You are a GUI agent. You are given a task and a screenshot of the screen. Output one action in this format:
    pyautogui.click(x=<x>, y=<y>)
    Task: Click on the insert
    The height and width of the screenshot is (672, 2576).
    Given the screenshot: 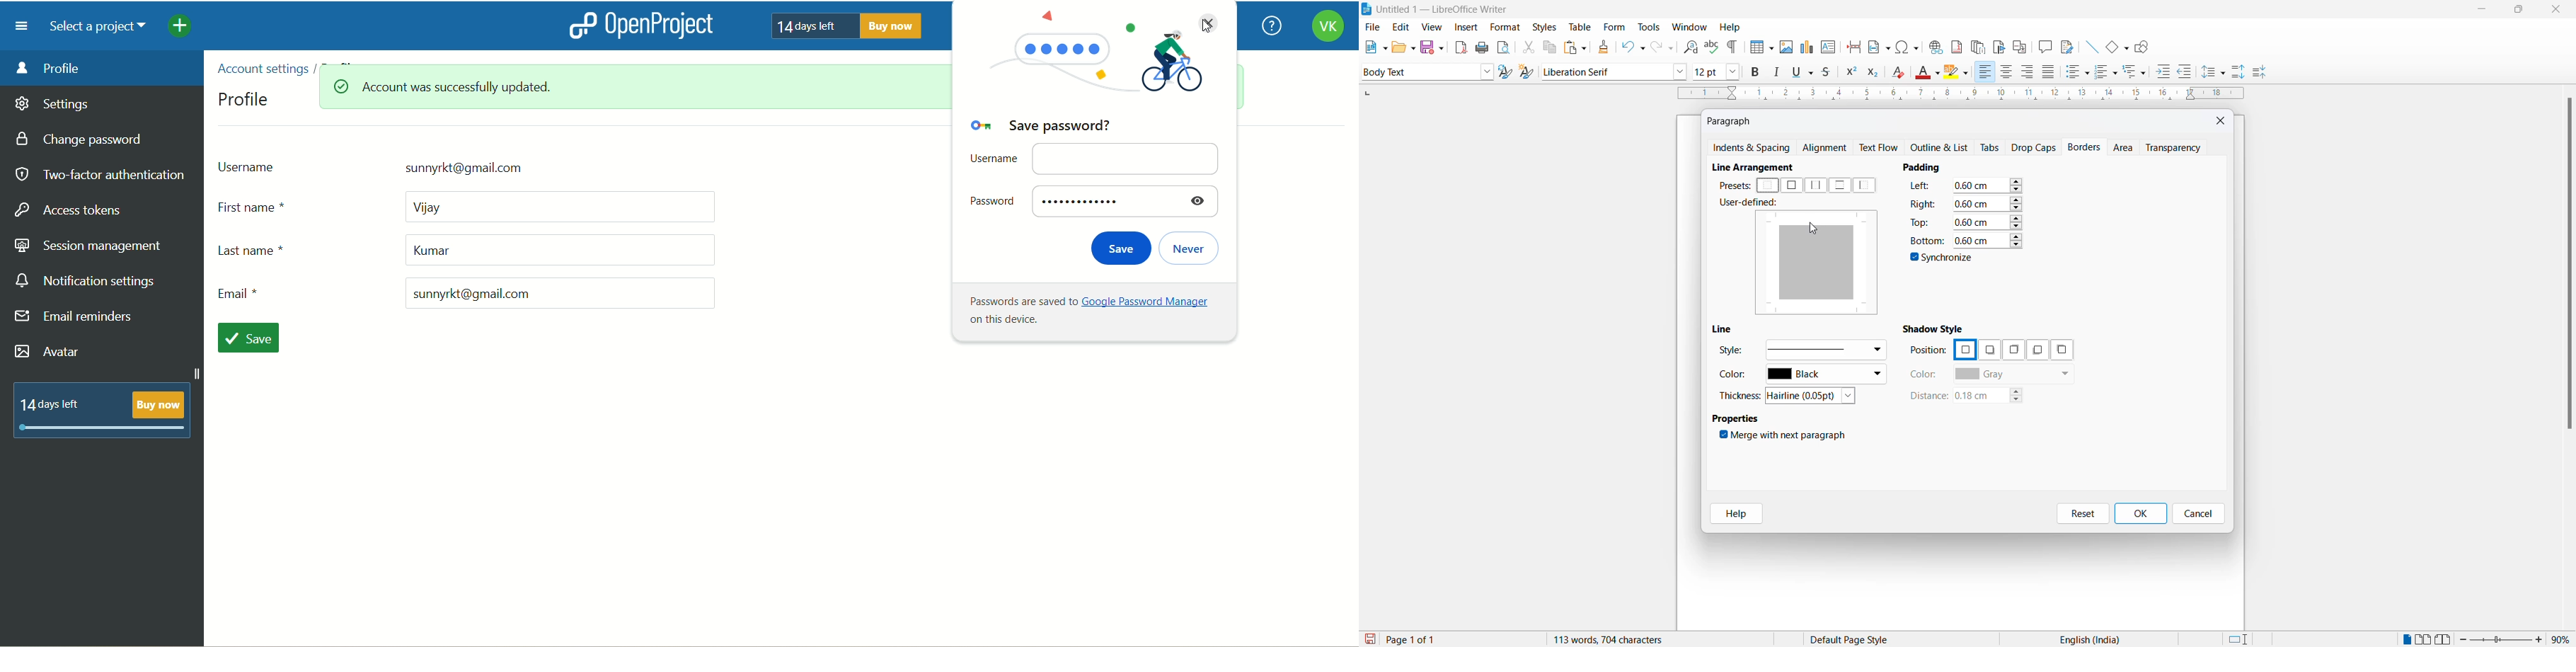 What is the action you would take?
    pyautogui.click(x=1465, y=28)
    